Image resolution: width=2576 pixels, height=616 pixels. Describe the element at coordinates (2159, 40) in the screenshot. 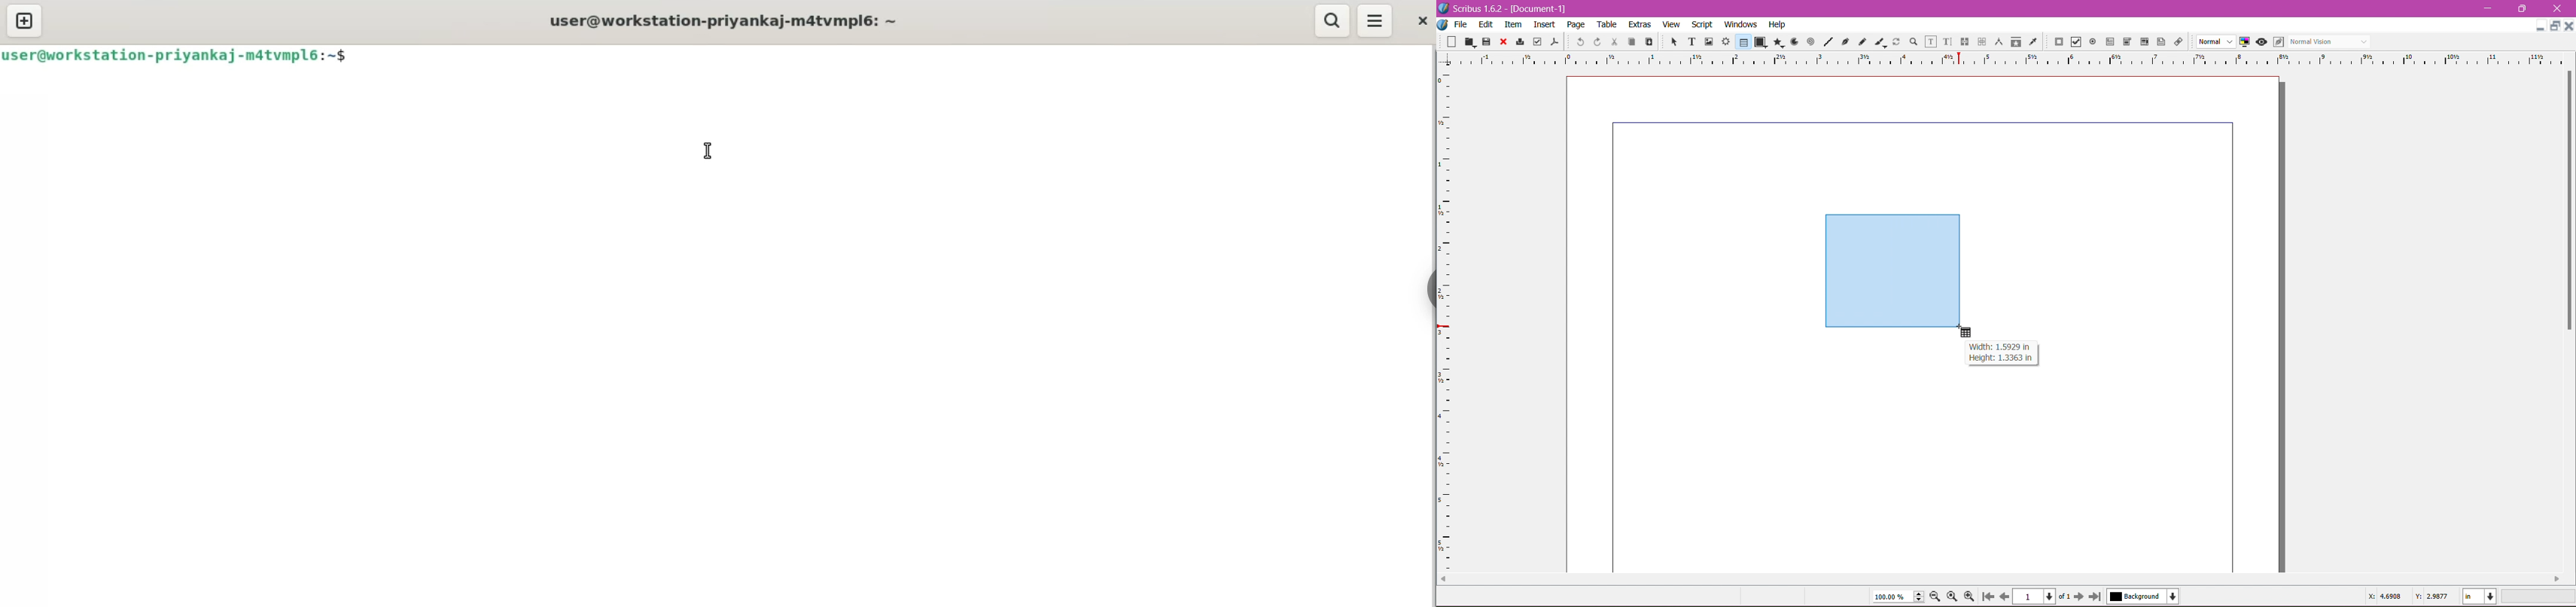

I see `Text Annotation` at that location.